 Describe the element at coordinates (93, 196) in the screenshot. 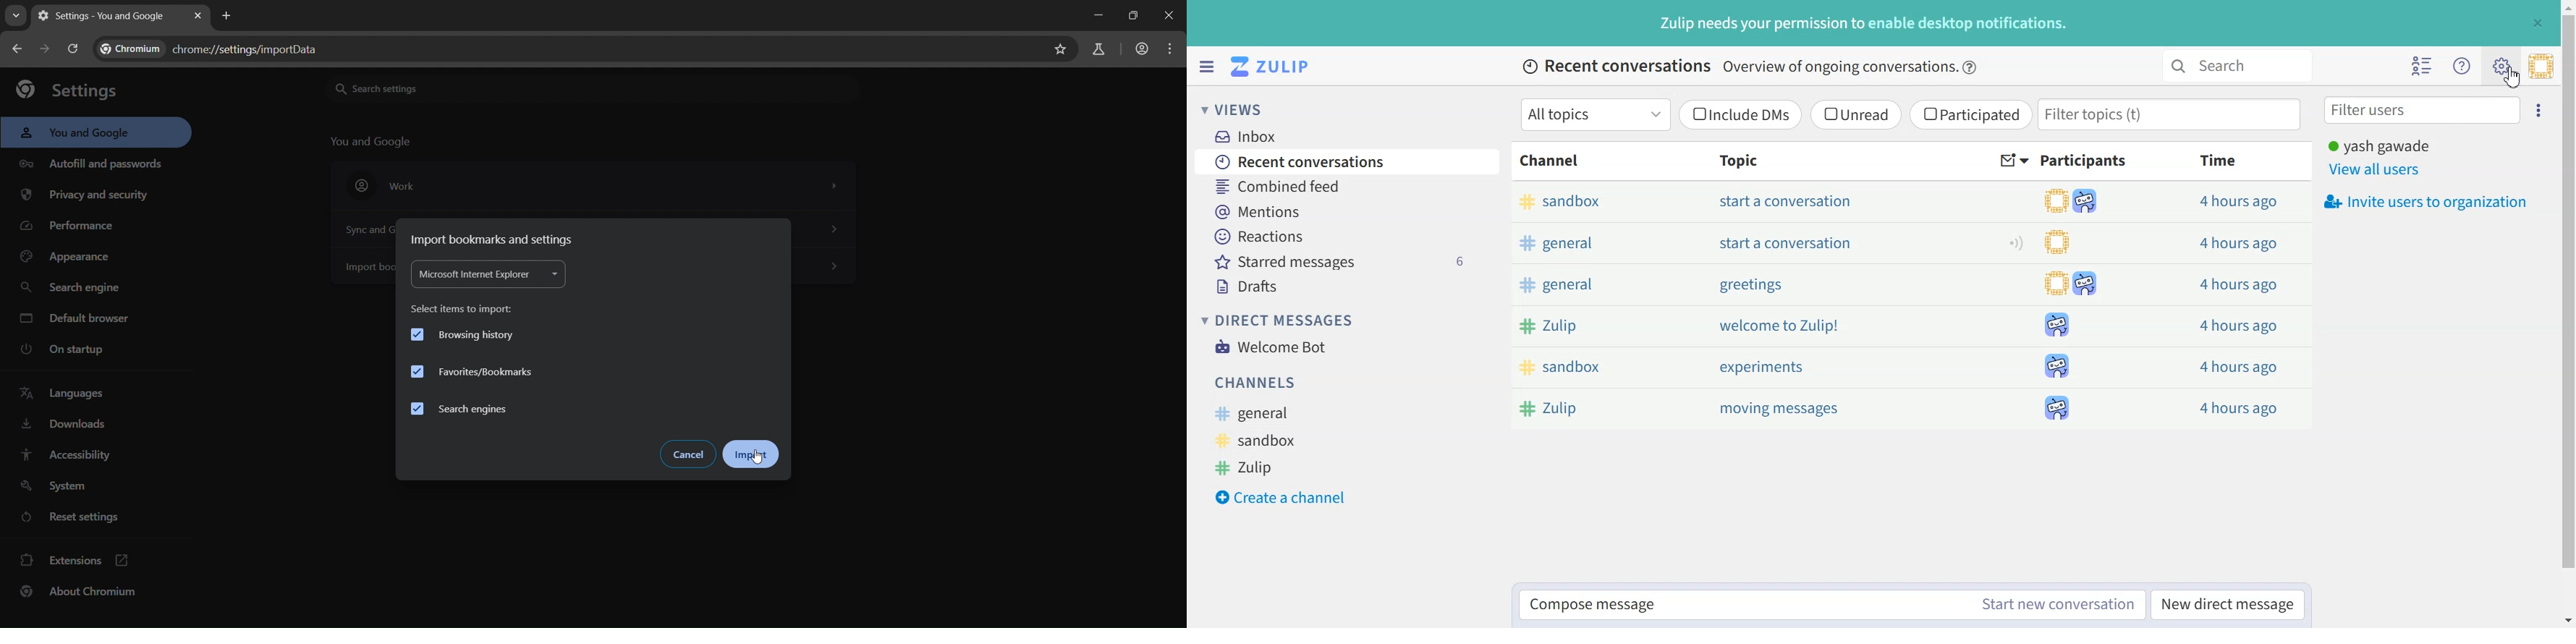

I see `rivacy and security` at that location.